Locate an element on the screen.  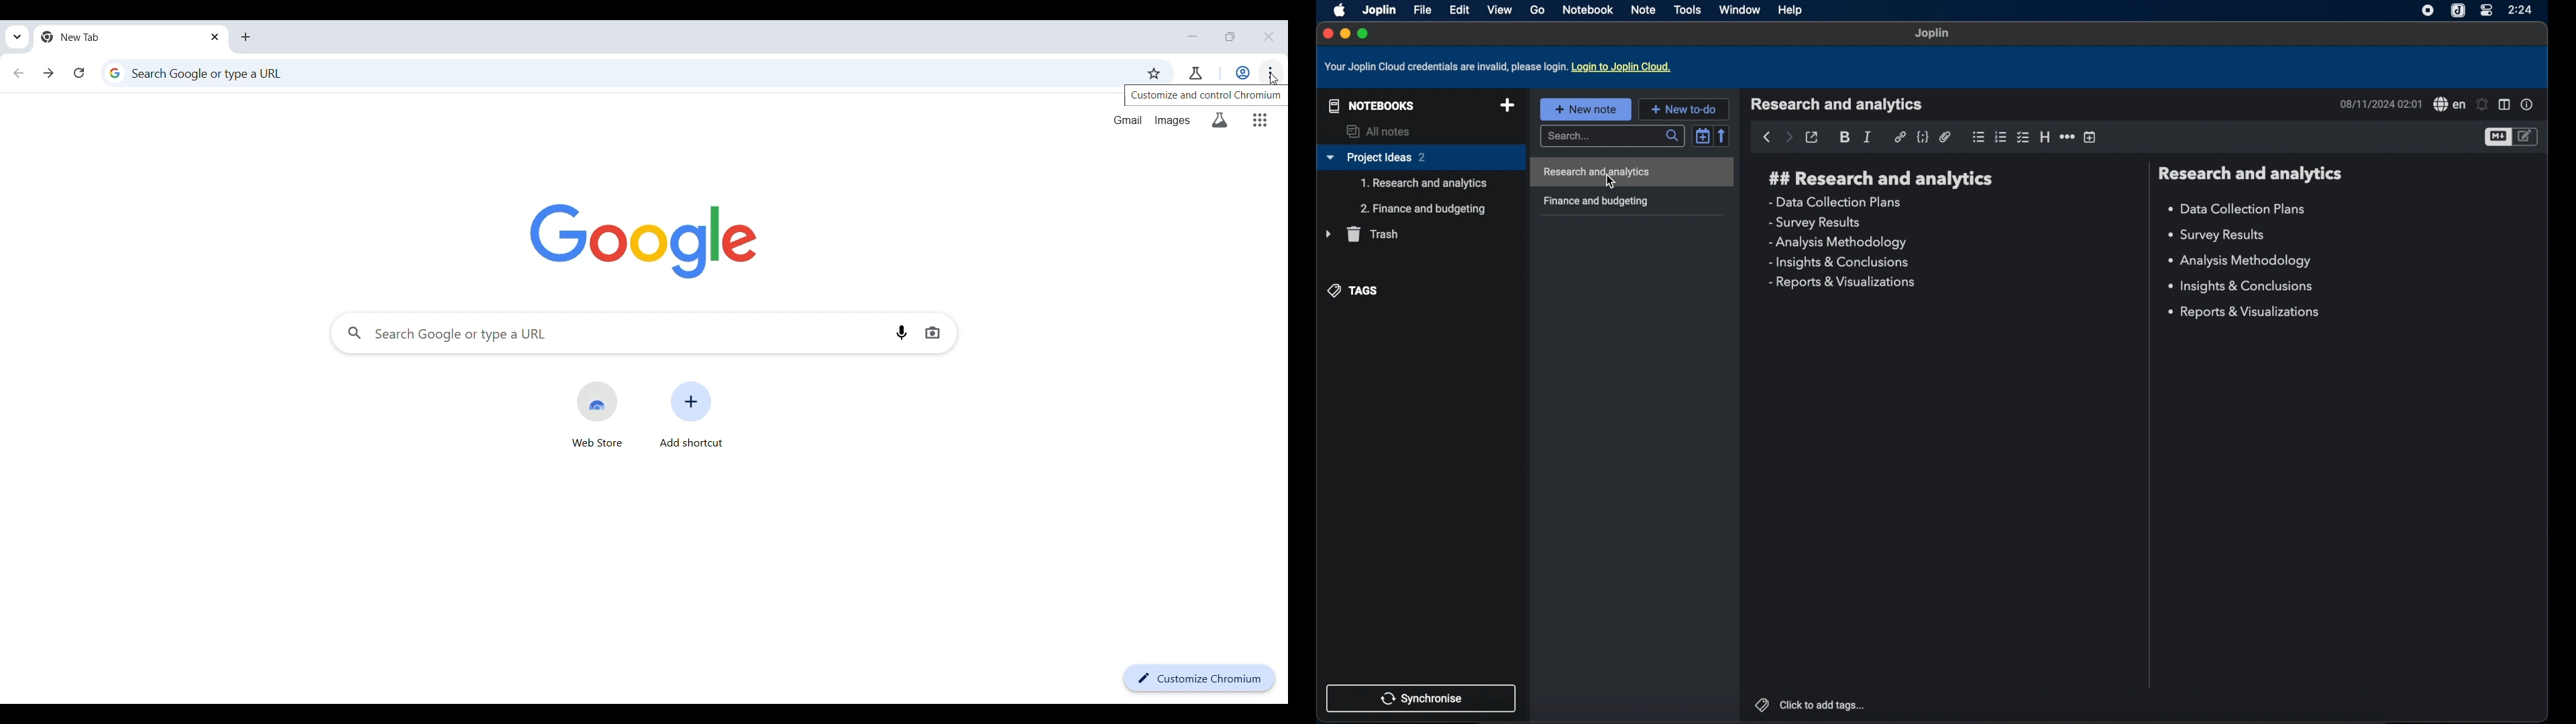
italic is located at coordinates (1868, 137).